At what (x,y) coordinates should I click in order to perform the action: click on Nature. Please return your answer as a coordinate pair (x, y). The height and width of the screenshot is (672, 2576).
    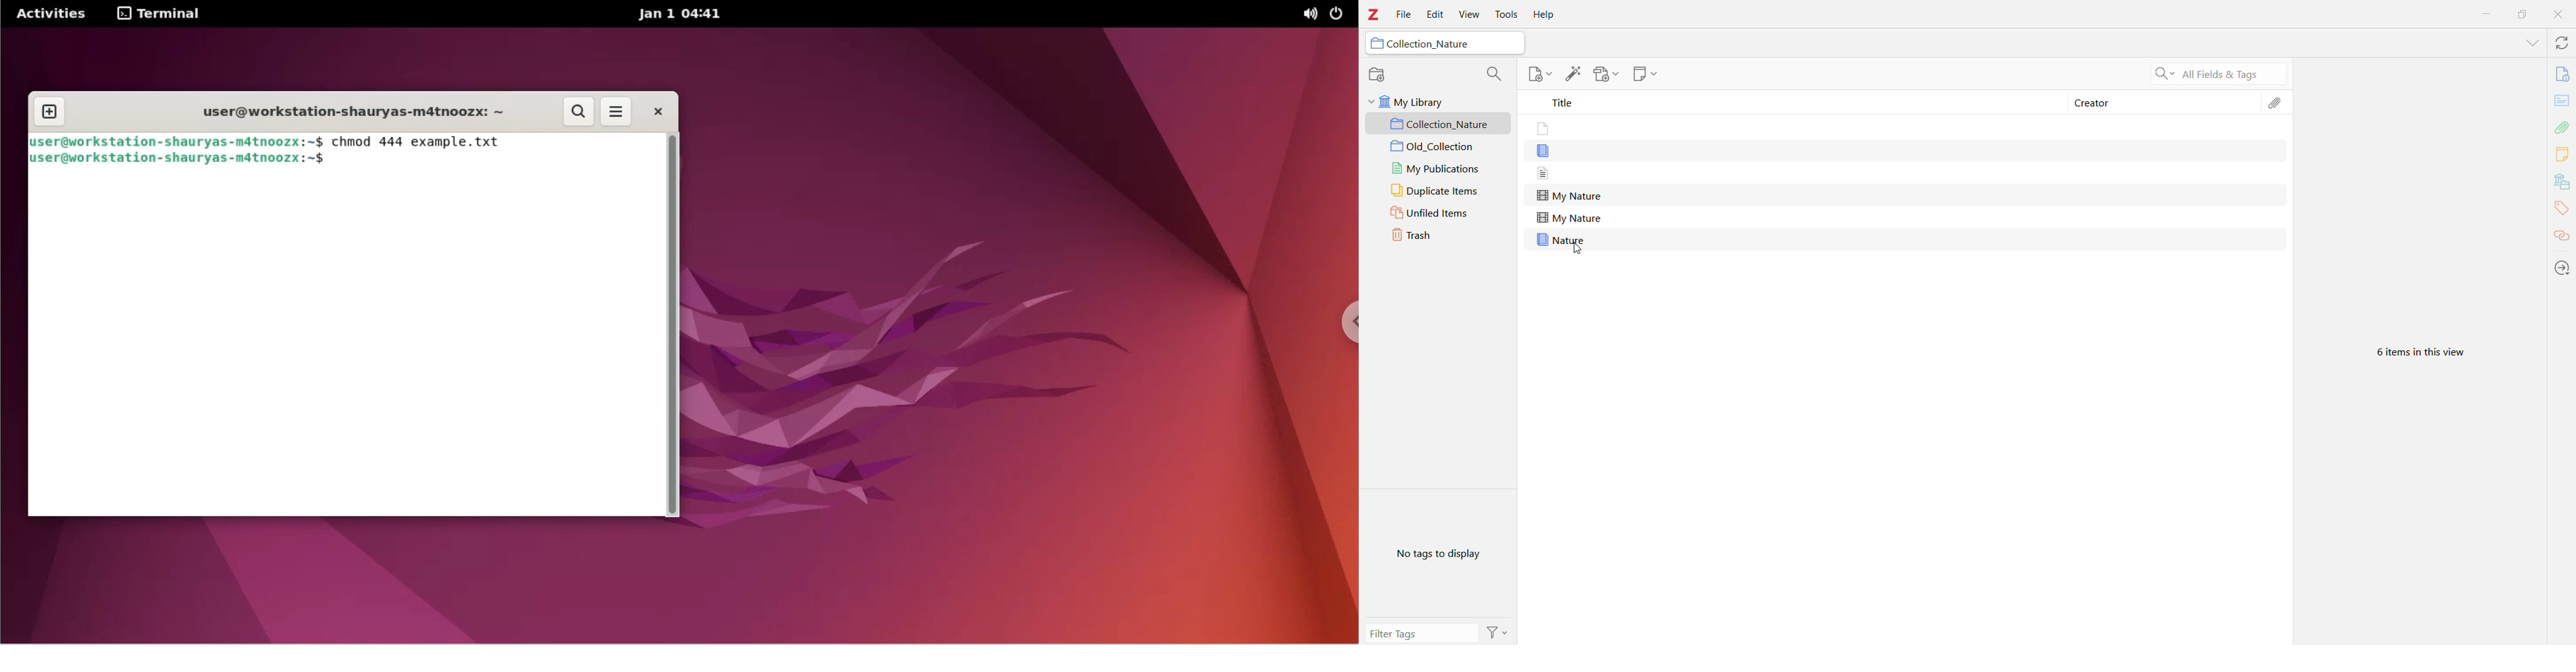
    Looking at the image, I should click on (1563, 240).